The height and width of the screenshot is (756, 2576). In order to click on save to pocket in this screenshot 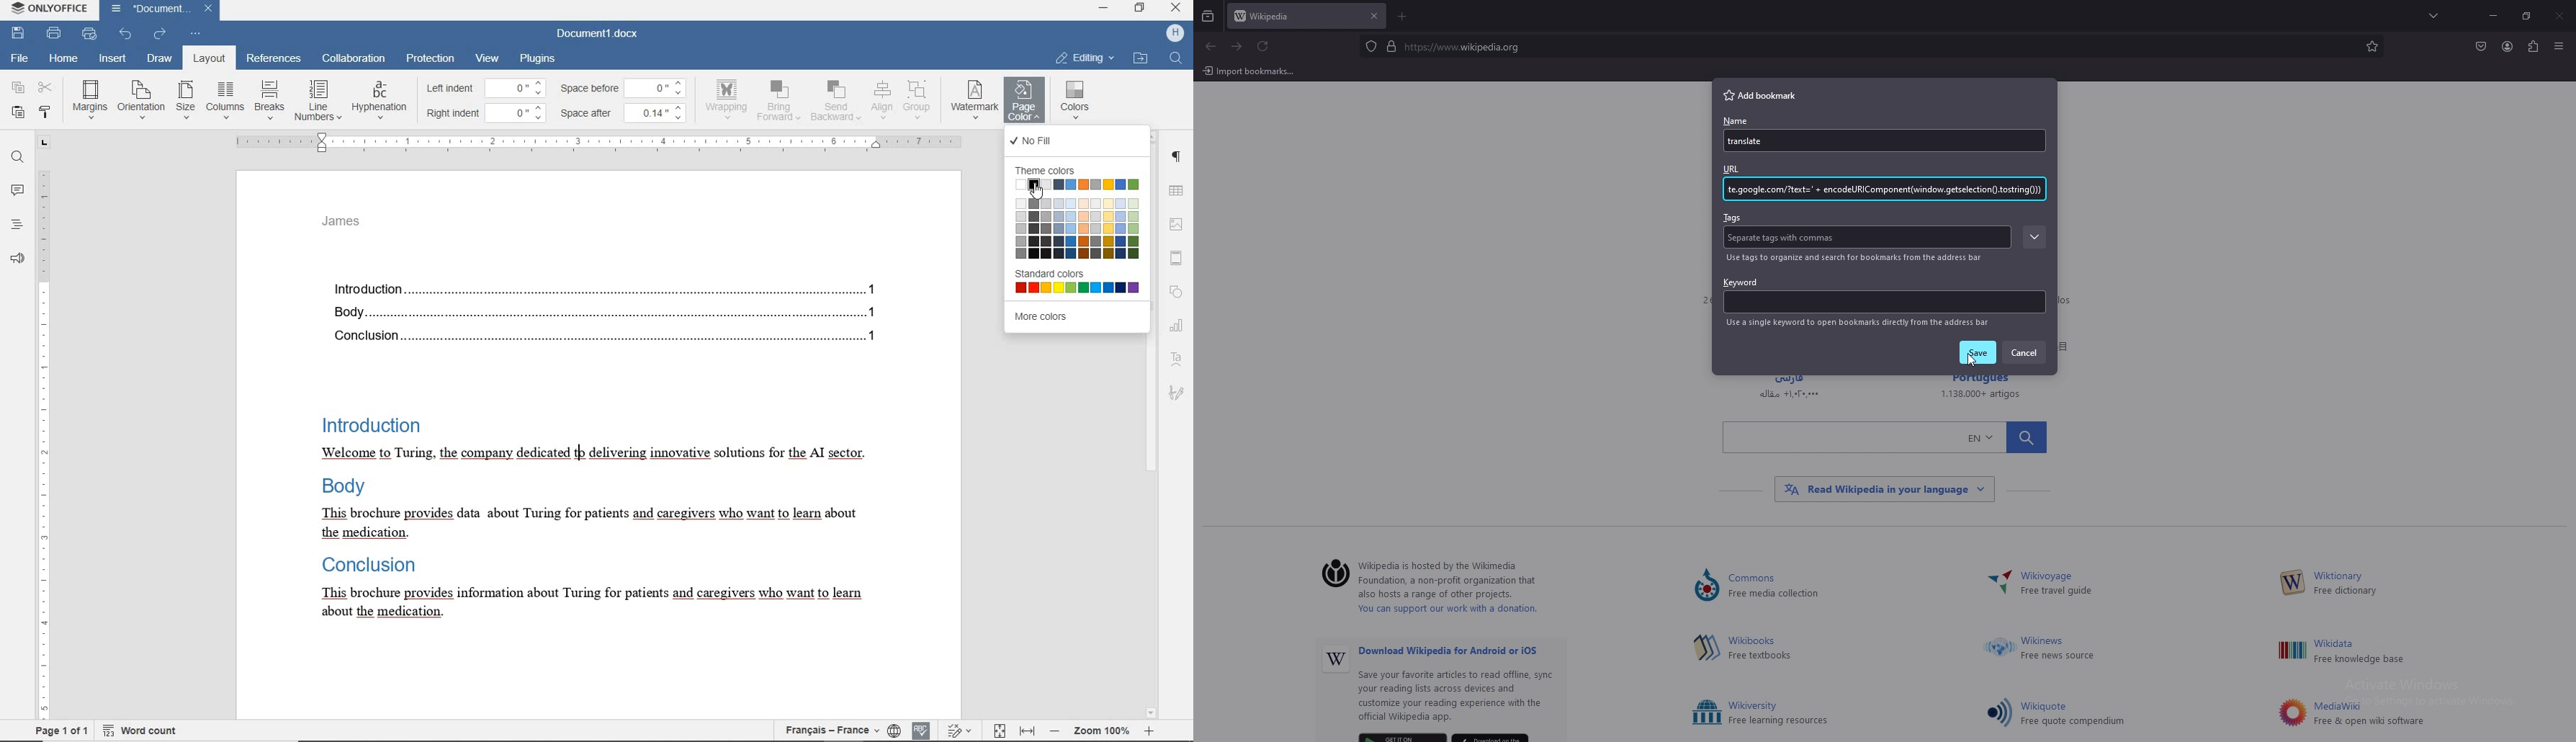, I will do `click(2480, 45)`.